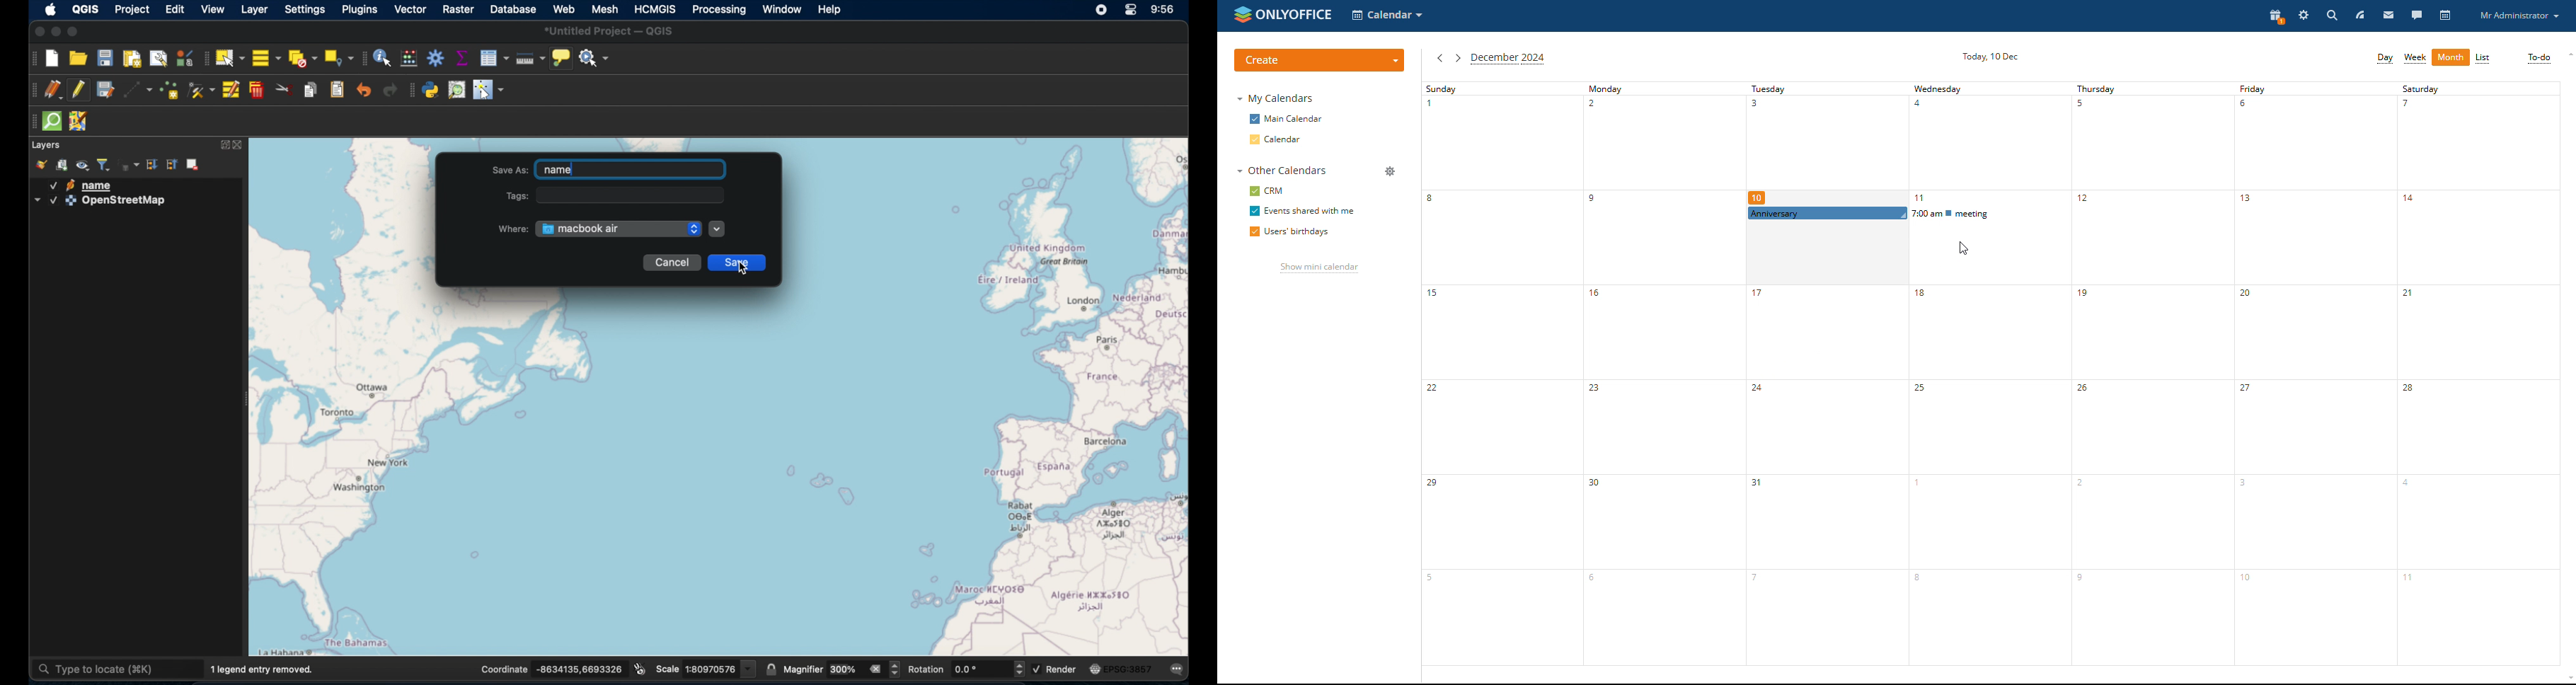  I want to click on manage, so click(1389, 171).